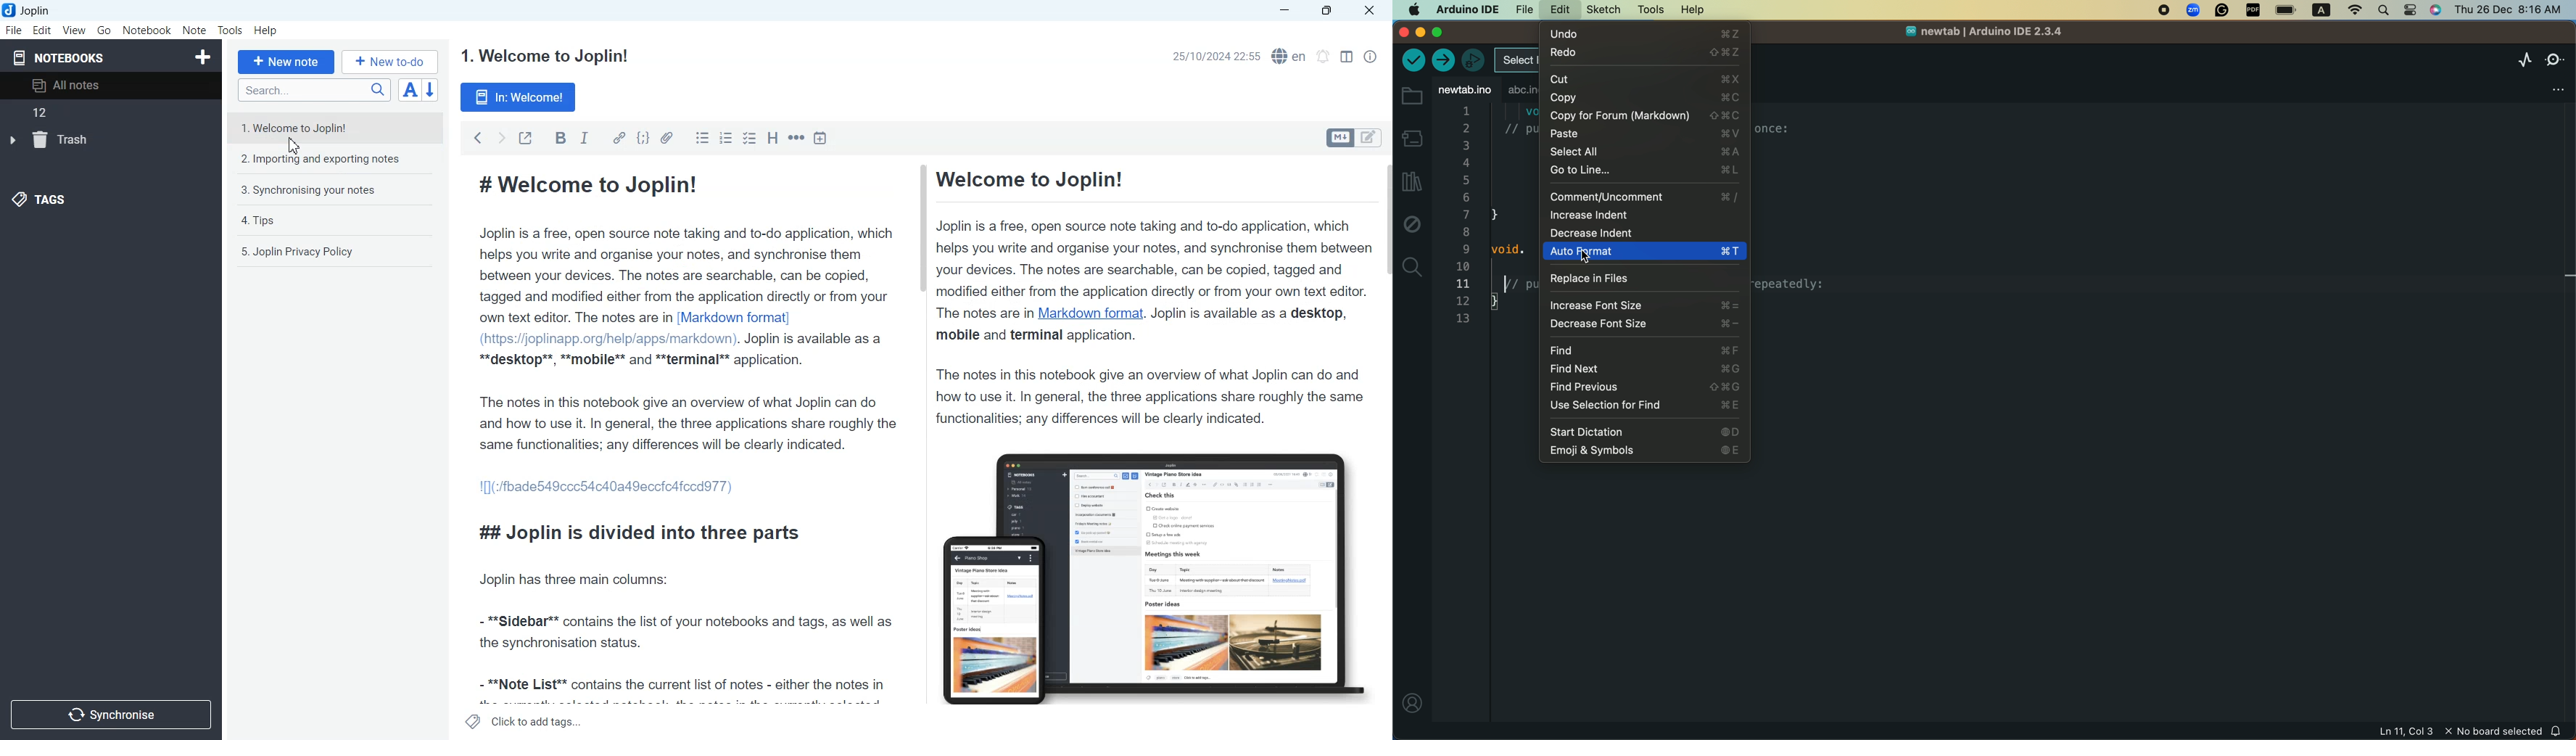  I want to click on Maximize, so click(1329, 11).